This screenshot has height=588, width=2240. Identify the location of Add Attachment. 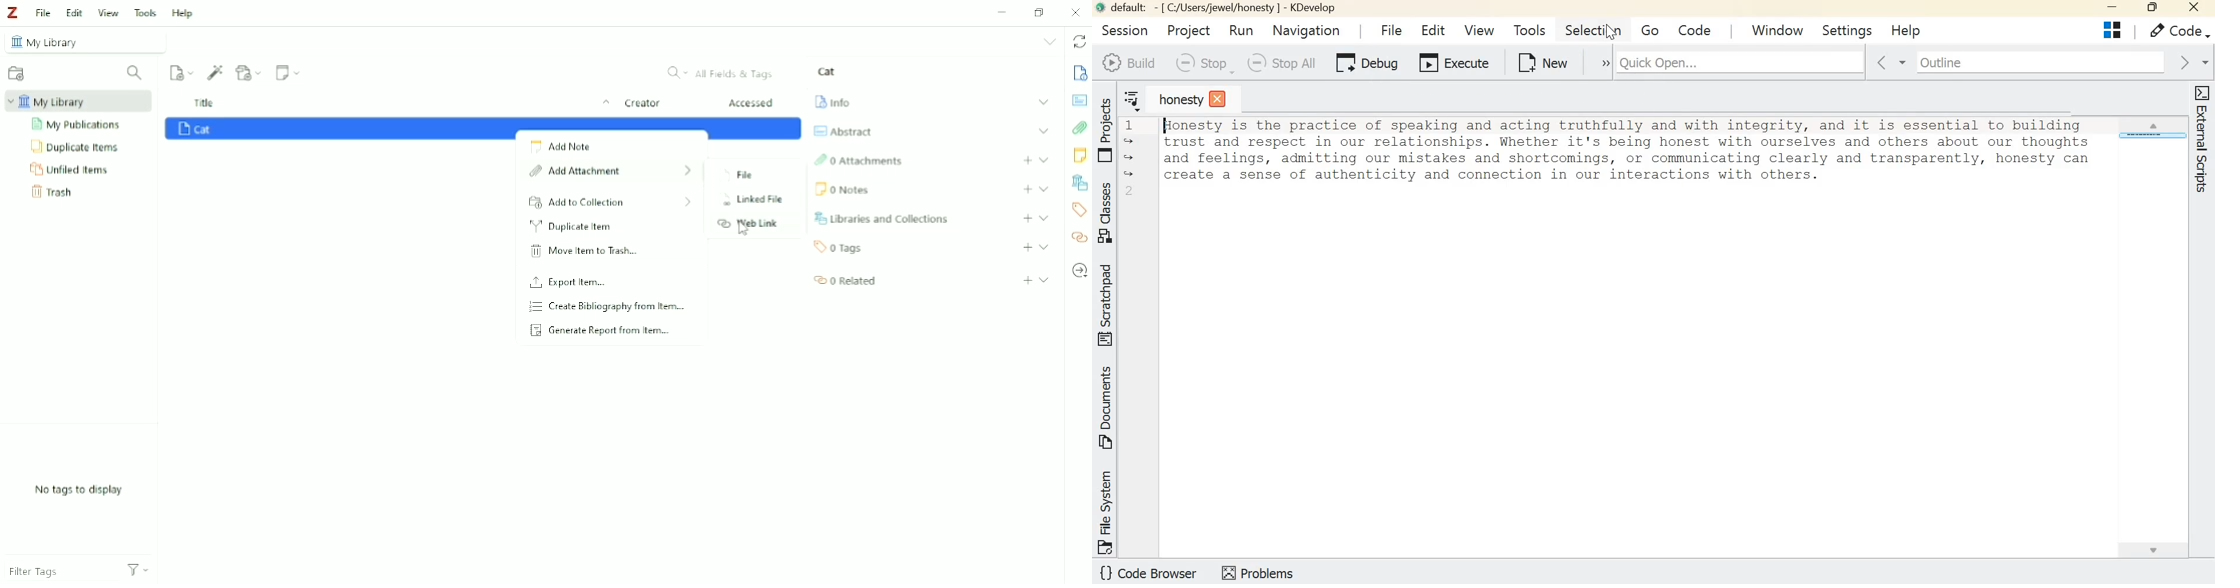
(610, 173).